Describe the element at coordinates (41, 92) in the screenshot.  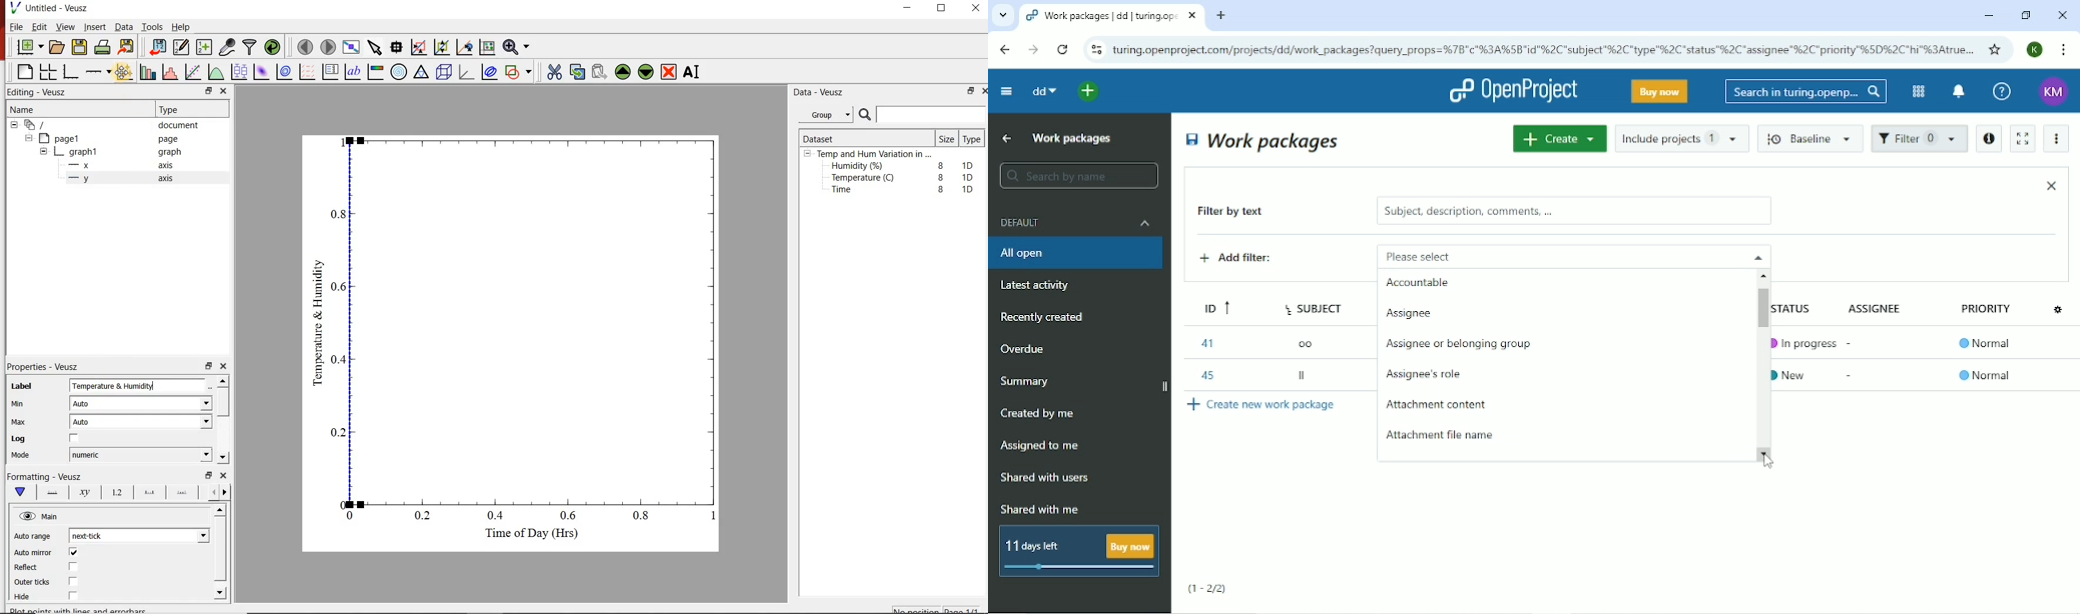
I see `Editing - Veusz` at that location.